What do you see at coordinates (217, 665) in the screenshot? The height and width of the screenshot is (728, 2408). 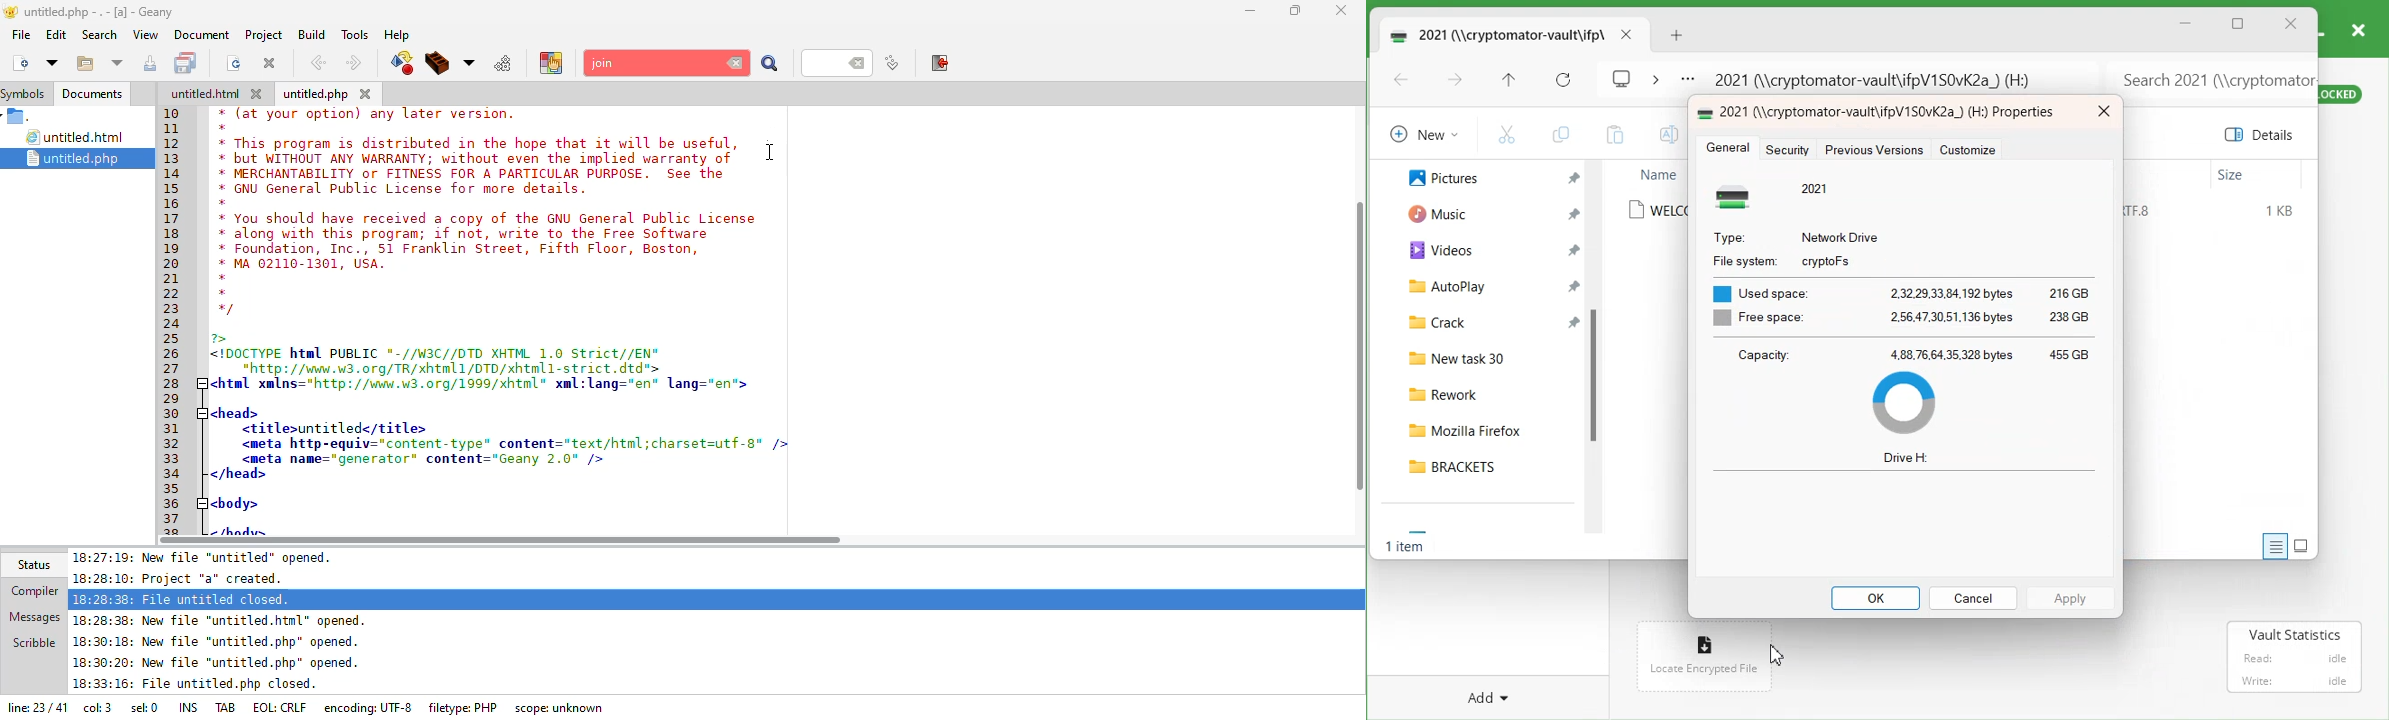 I see `18:30:20: new file "untitled.php" opened.` at bounding box center [217, 665].